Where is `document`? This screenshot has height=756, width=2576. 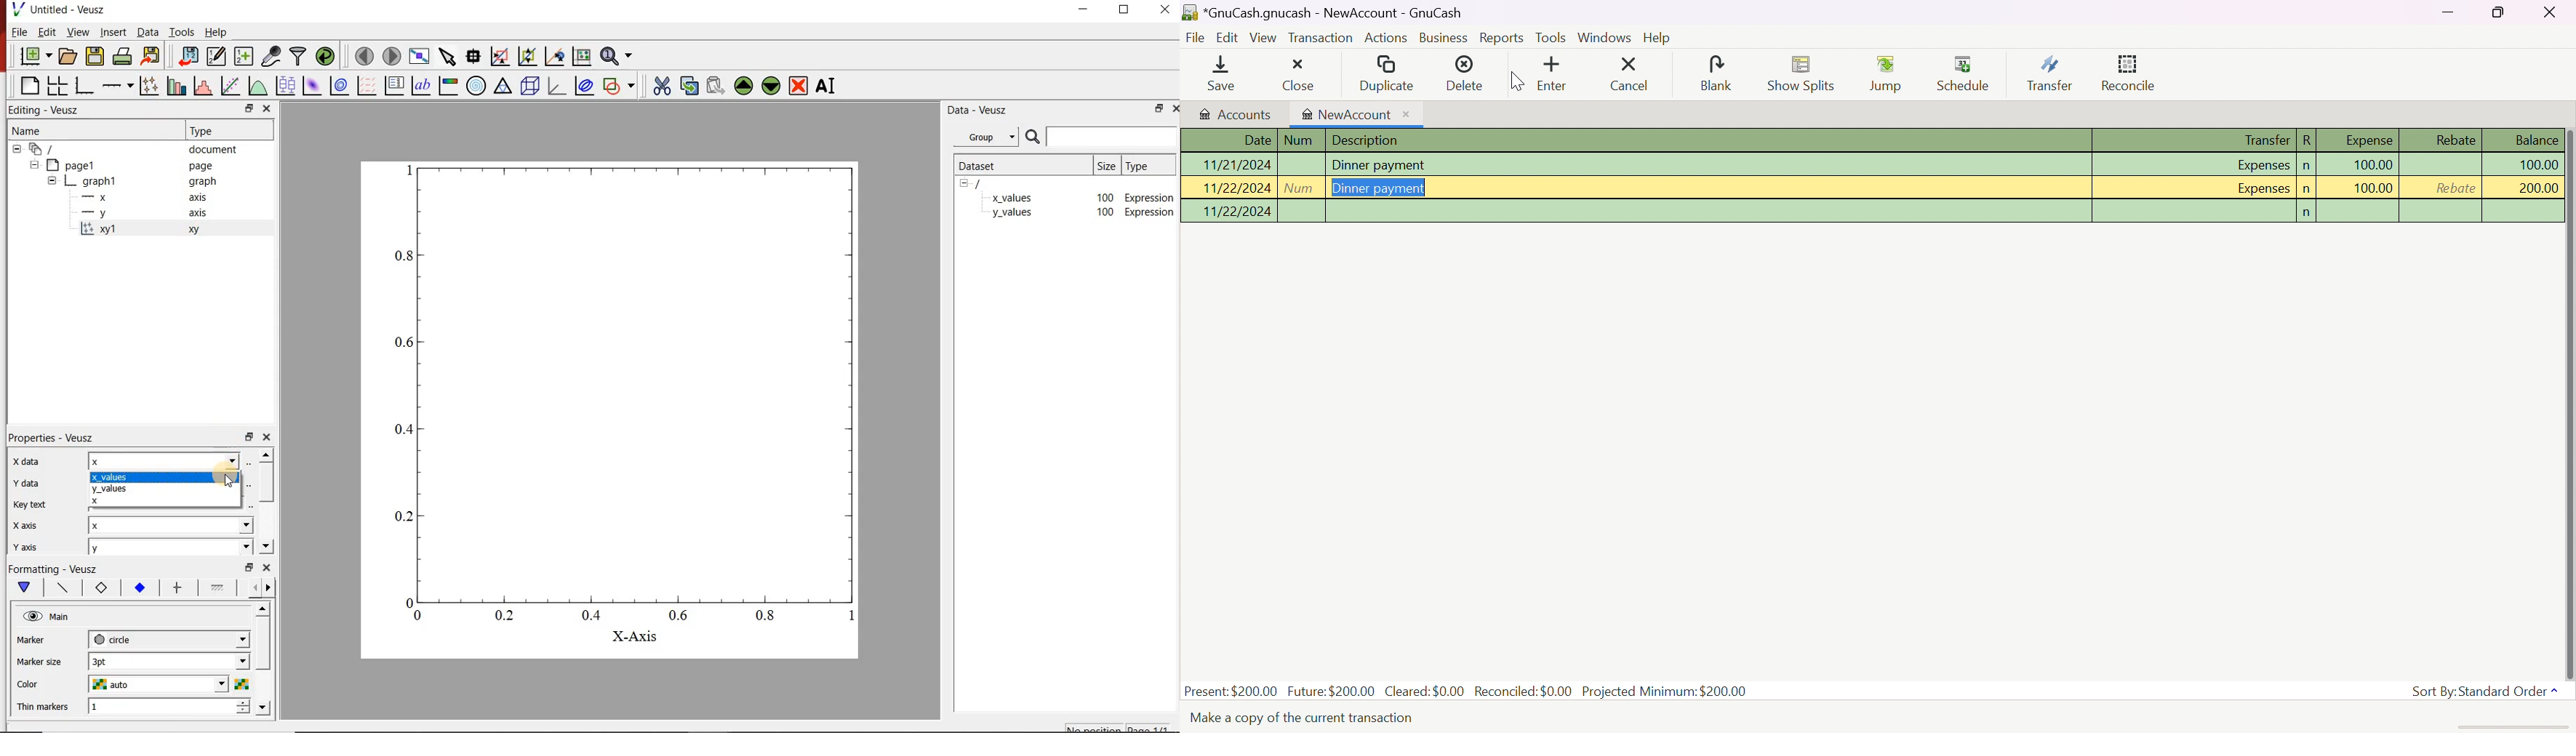
document is located at coordinates (211, 150).